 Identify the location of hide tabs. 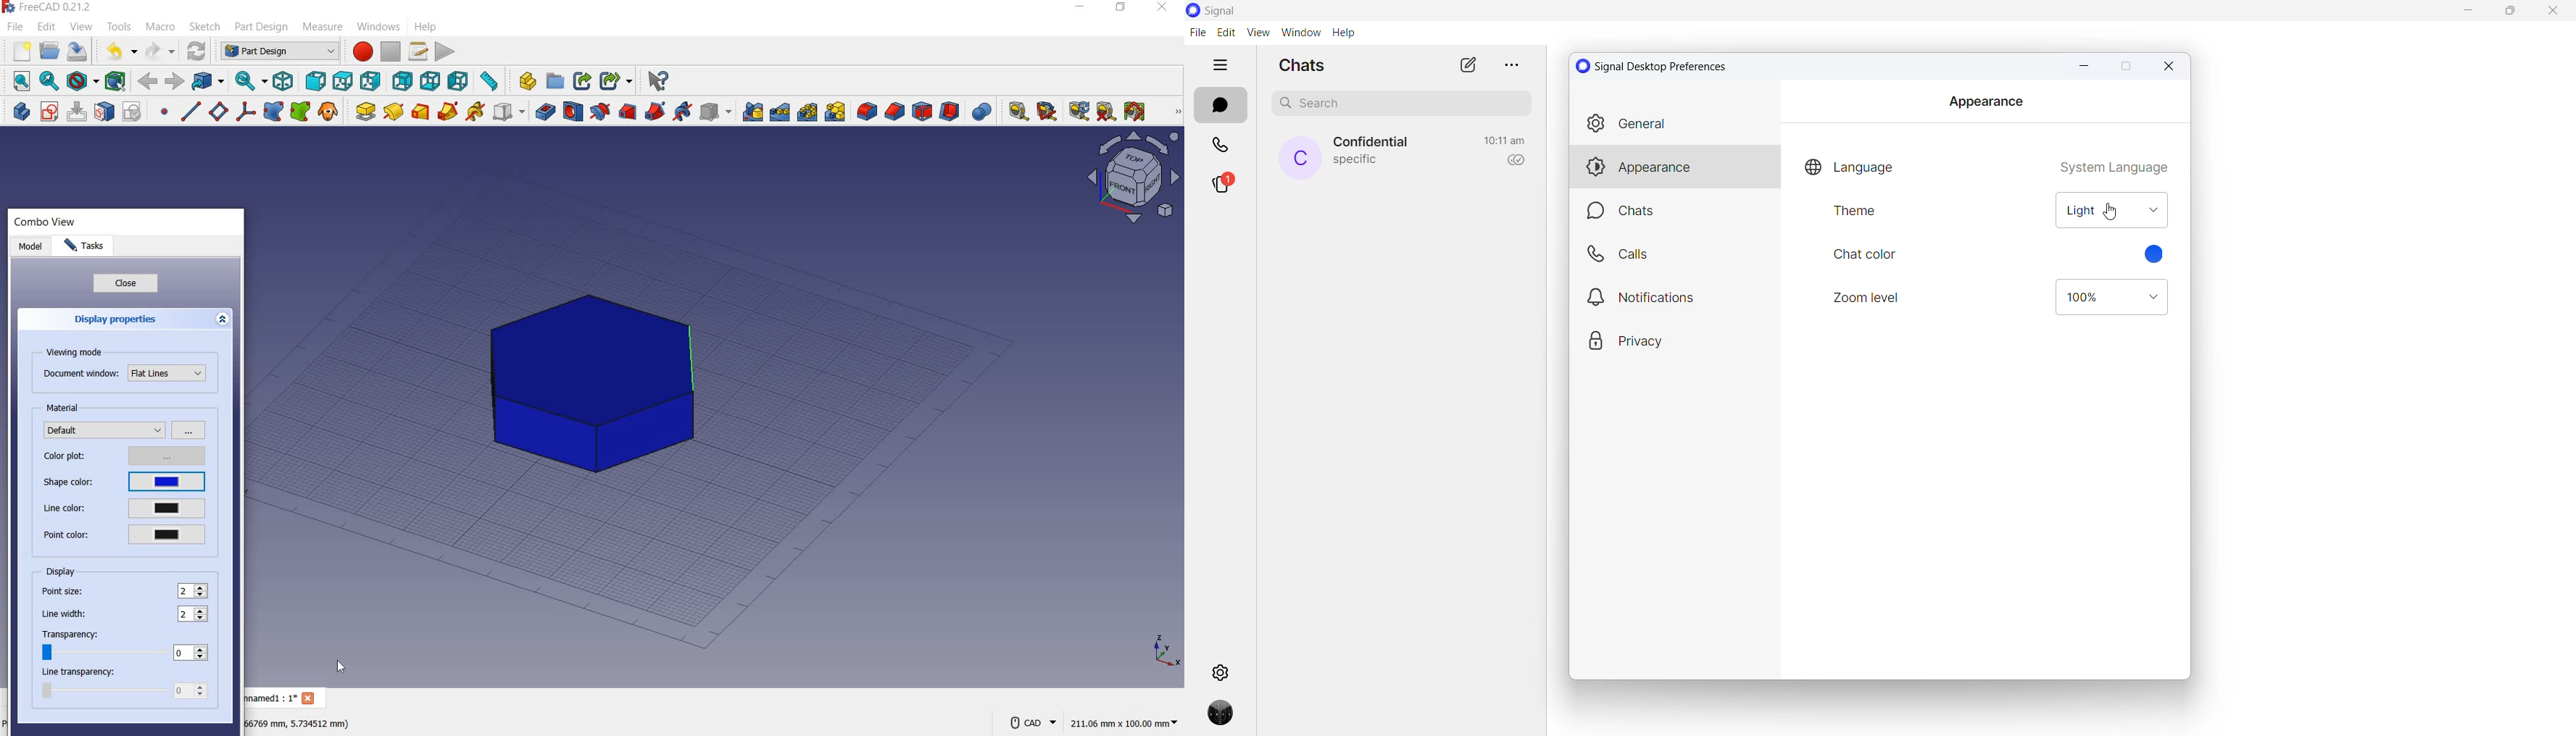
(1221, 66).